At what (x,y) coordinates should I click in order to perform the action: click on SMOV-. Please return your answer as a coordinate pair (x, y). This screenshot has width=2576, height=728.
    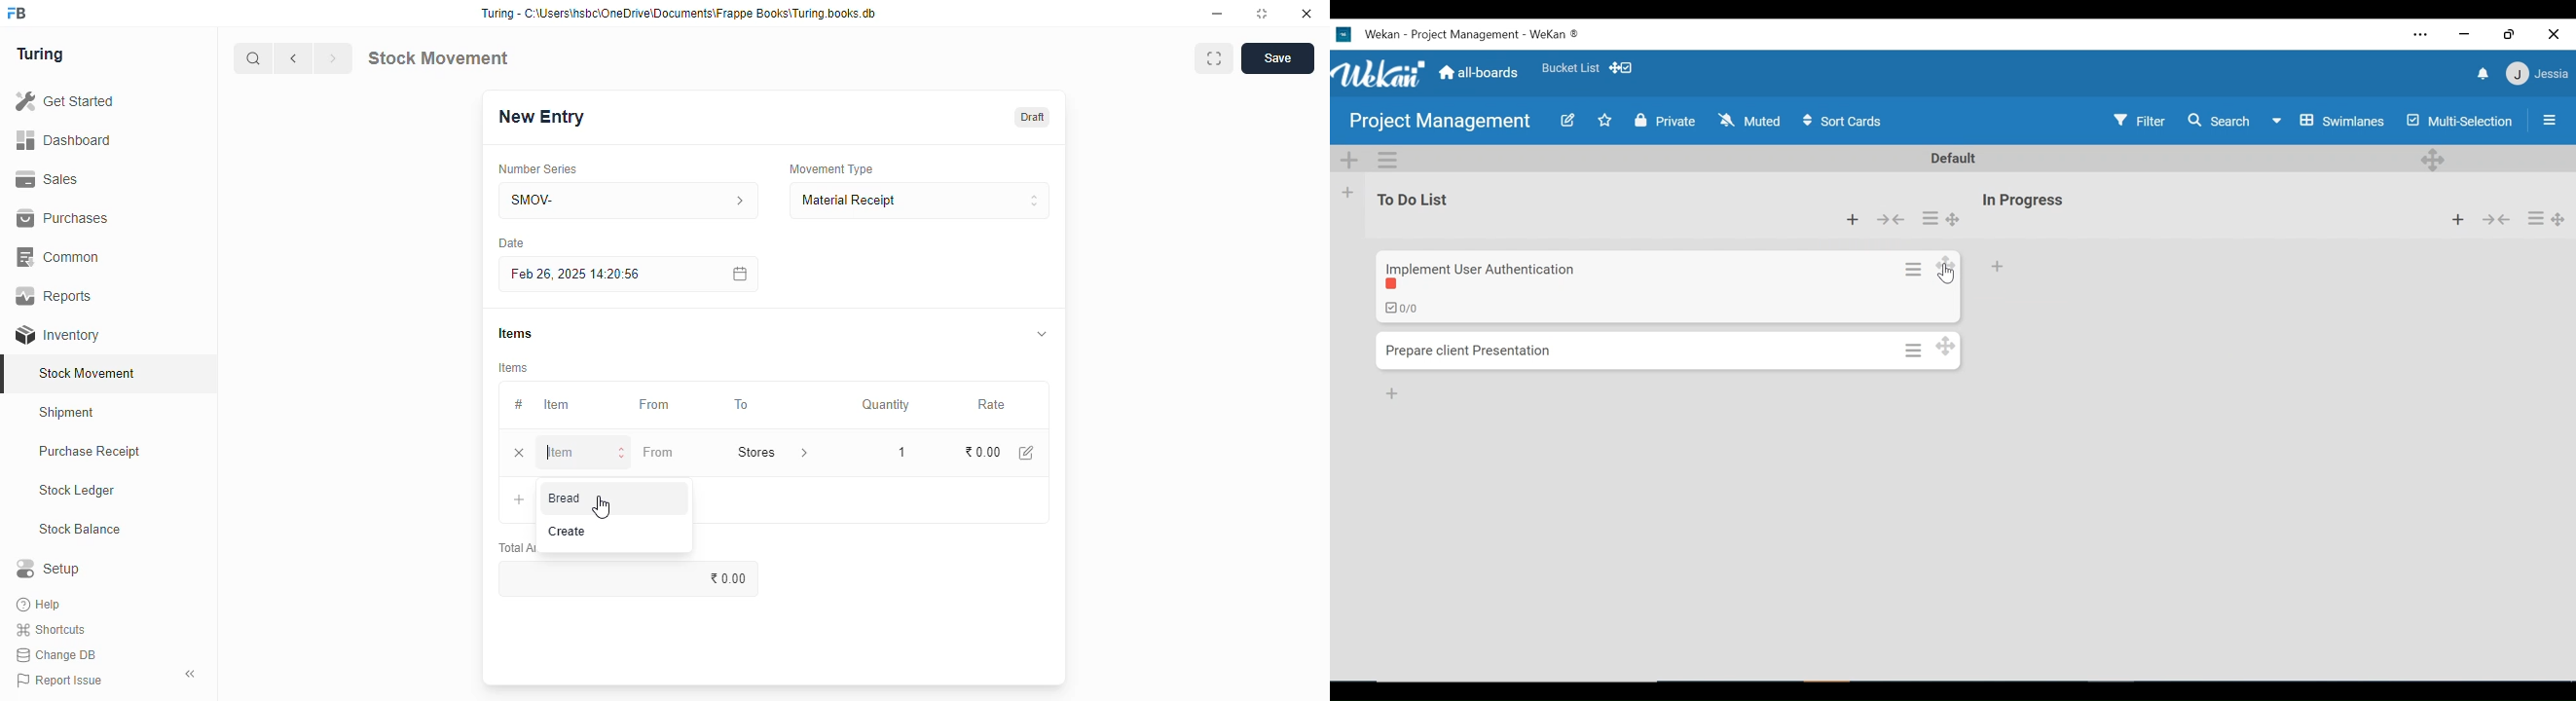
    Looking at the image, I should click on (630, 200).